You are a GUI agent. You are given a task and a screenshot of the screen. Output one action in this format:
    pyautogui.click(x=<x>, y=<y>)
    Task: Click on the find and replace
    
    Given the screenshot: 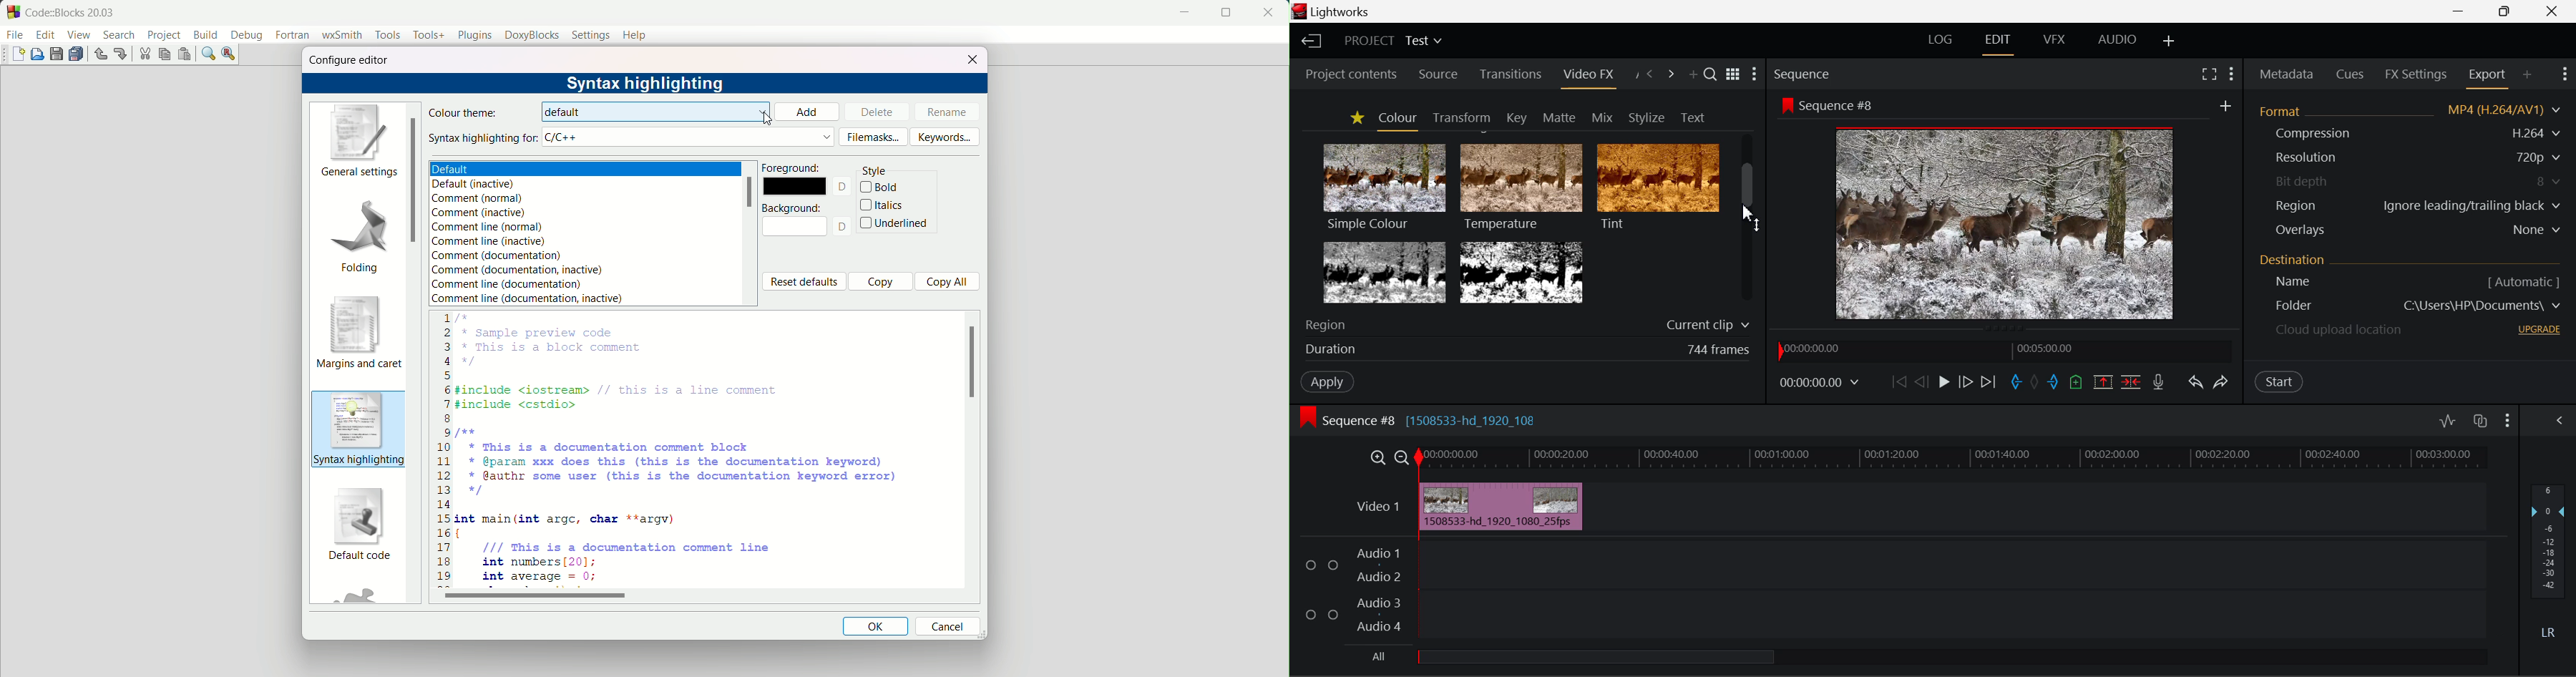 What is the action you would take?
    pyautogui.click(x=229, y=54)
    